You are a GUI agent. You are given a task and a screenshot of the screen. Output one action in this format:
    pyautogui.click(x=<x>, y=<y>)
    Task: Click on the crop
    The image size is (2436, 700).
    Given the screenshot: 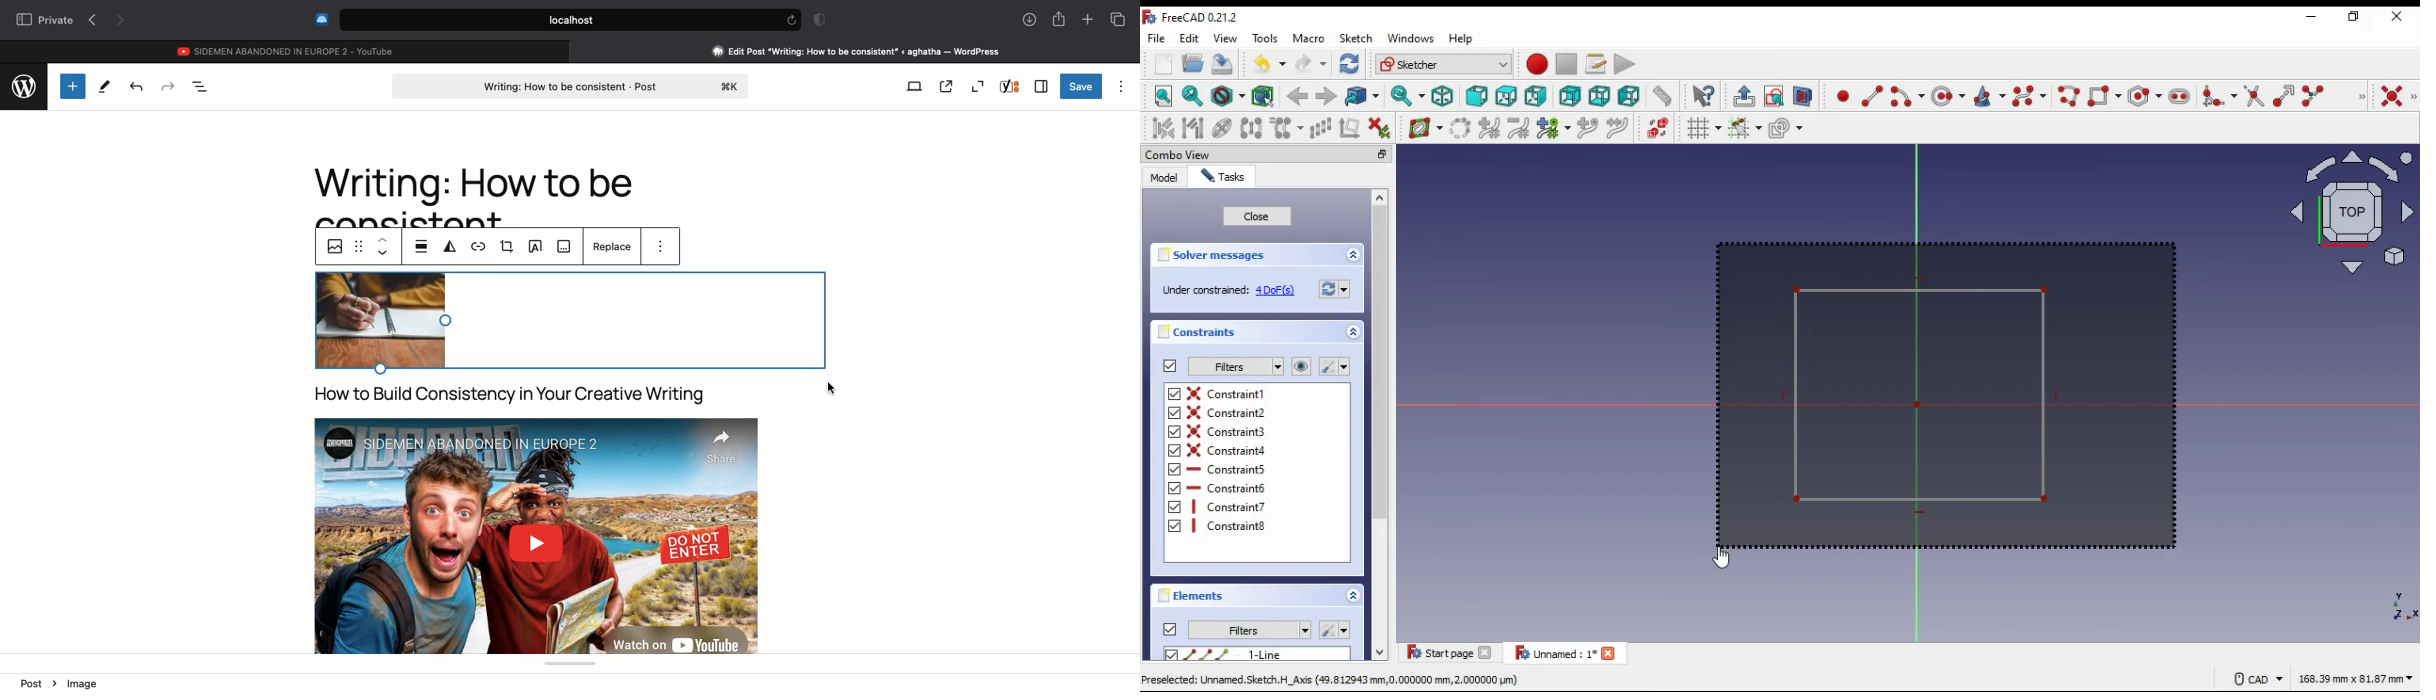 What is the action you would take?
    pyautogui.click(x=508, y=245)
    